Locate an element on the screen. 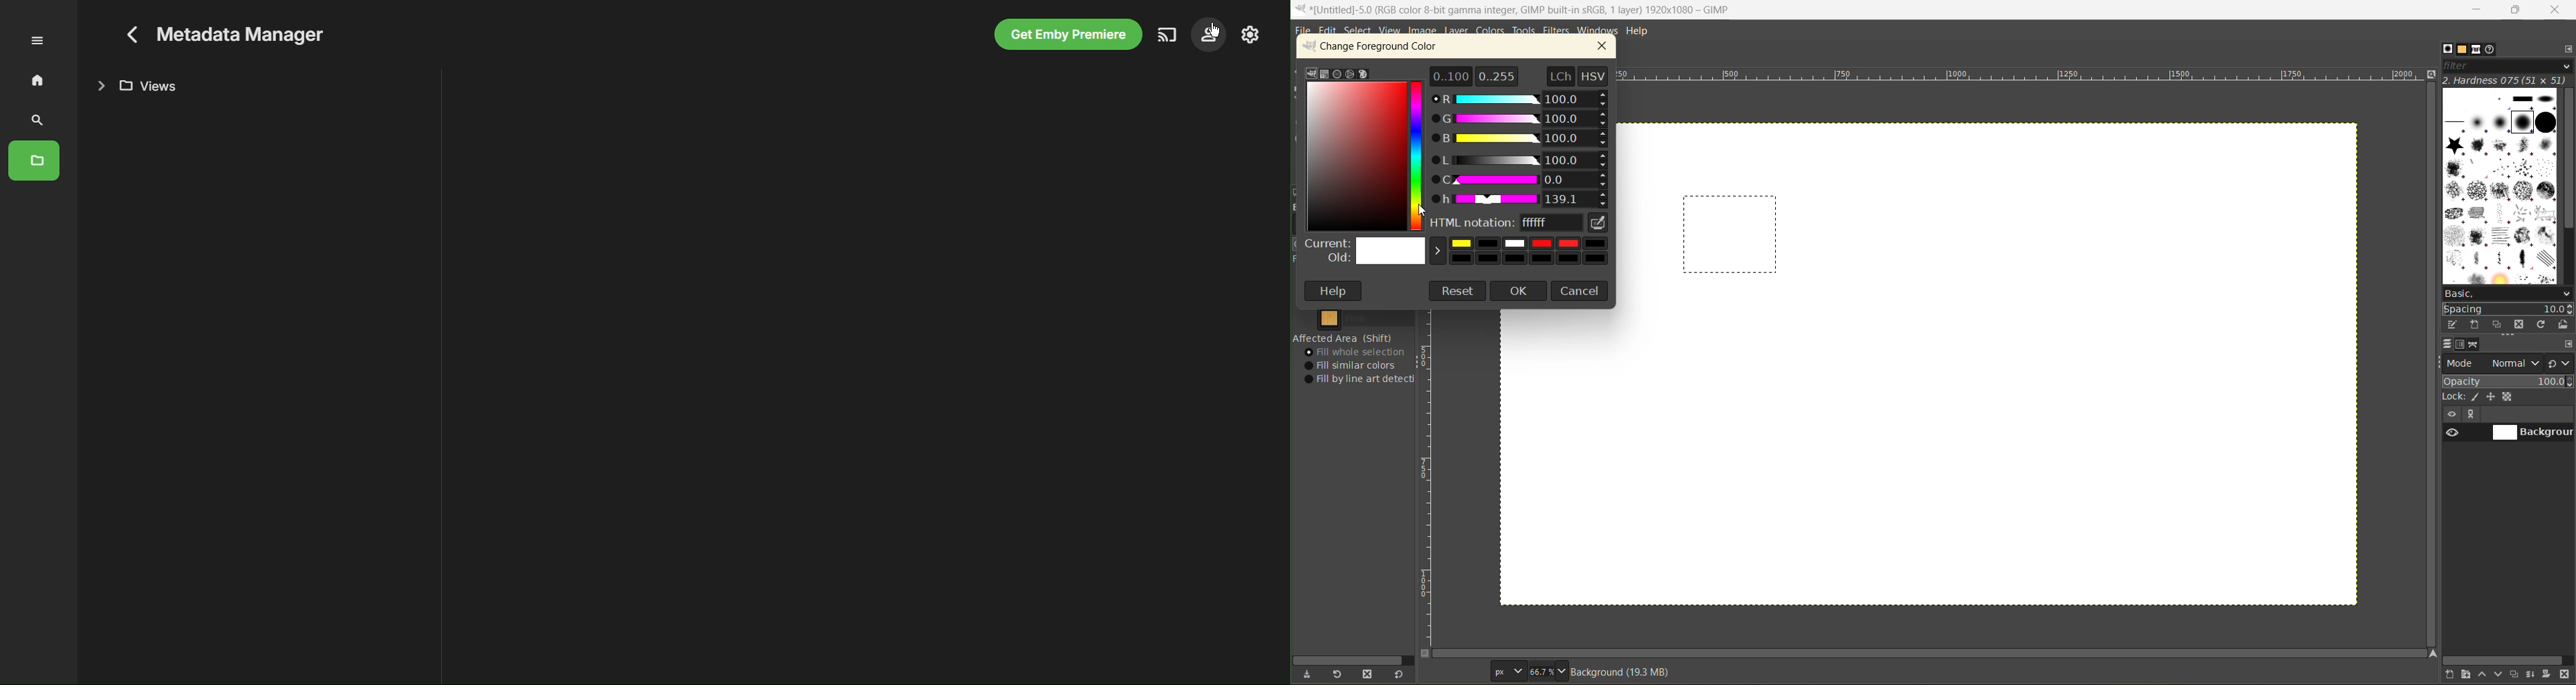  switch to another group is located at coordinates (2561, 363).